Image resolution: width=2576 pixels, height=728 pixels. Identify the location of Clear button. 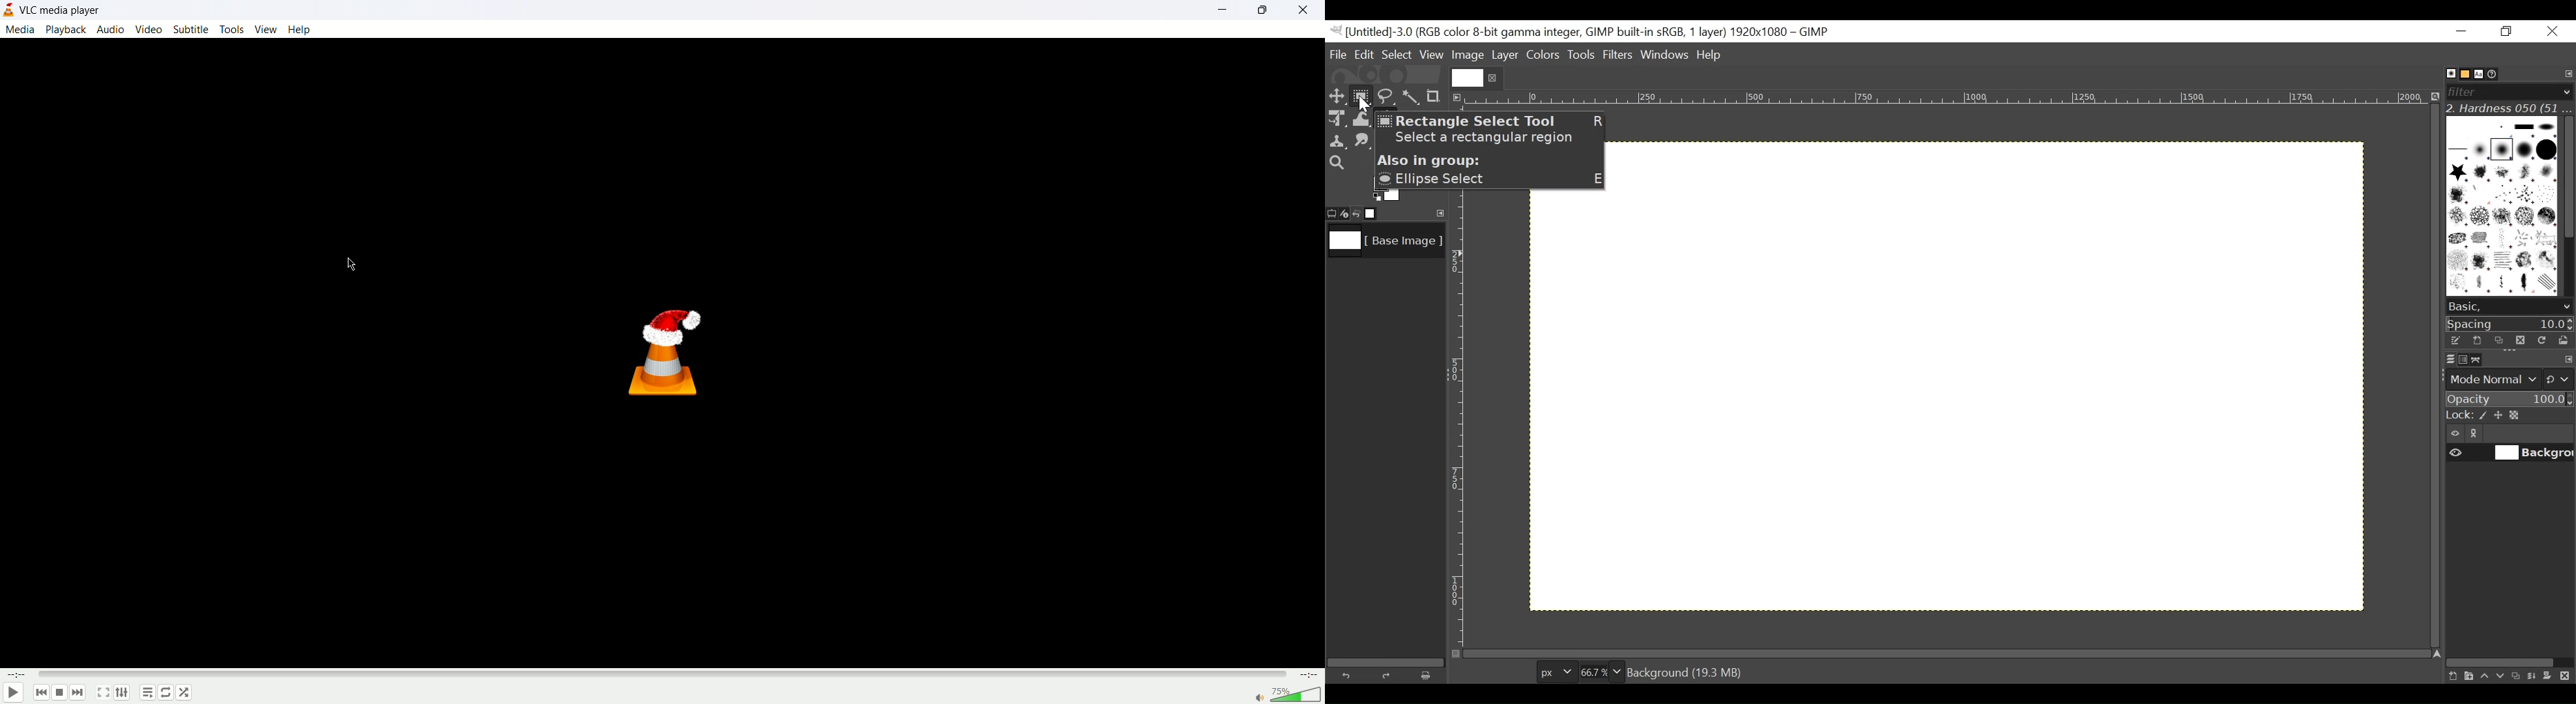
(1430, 675).